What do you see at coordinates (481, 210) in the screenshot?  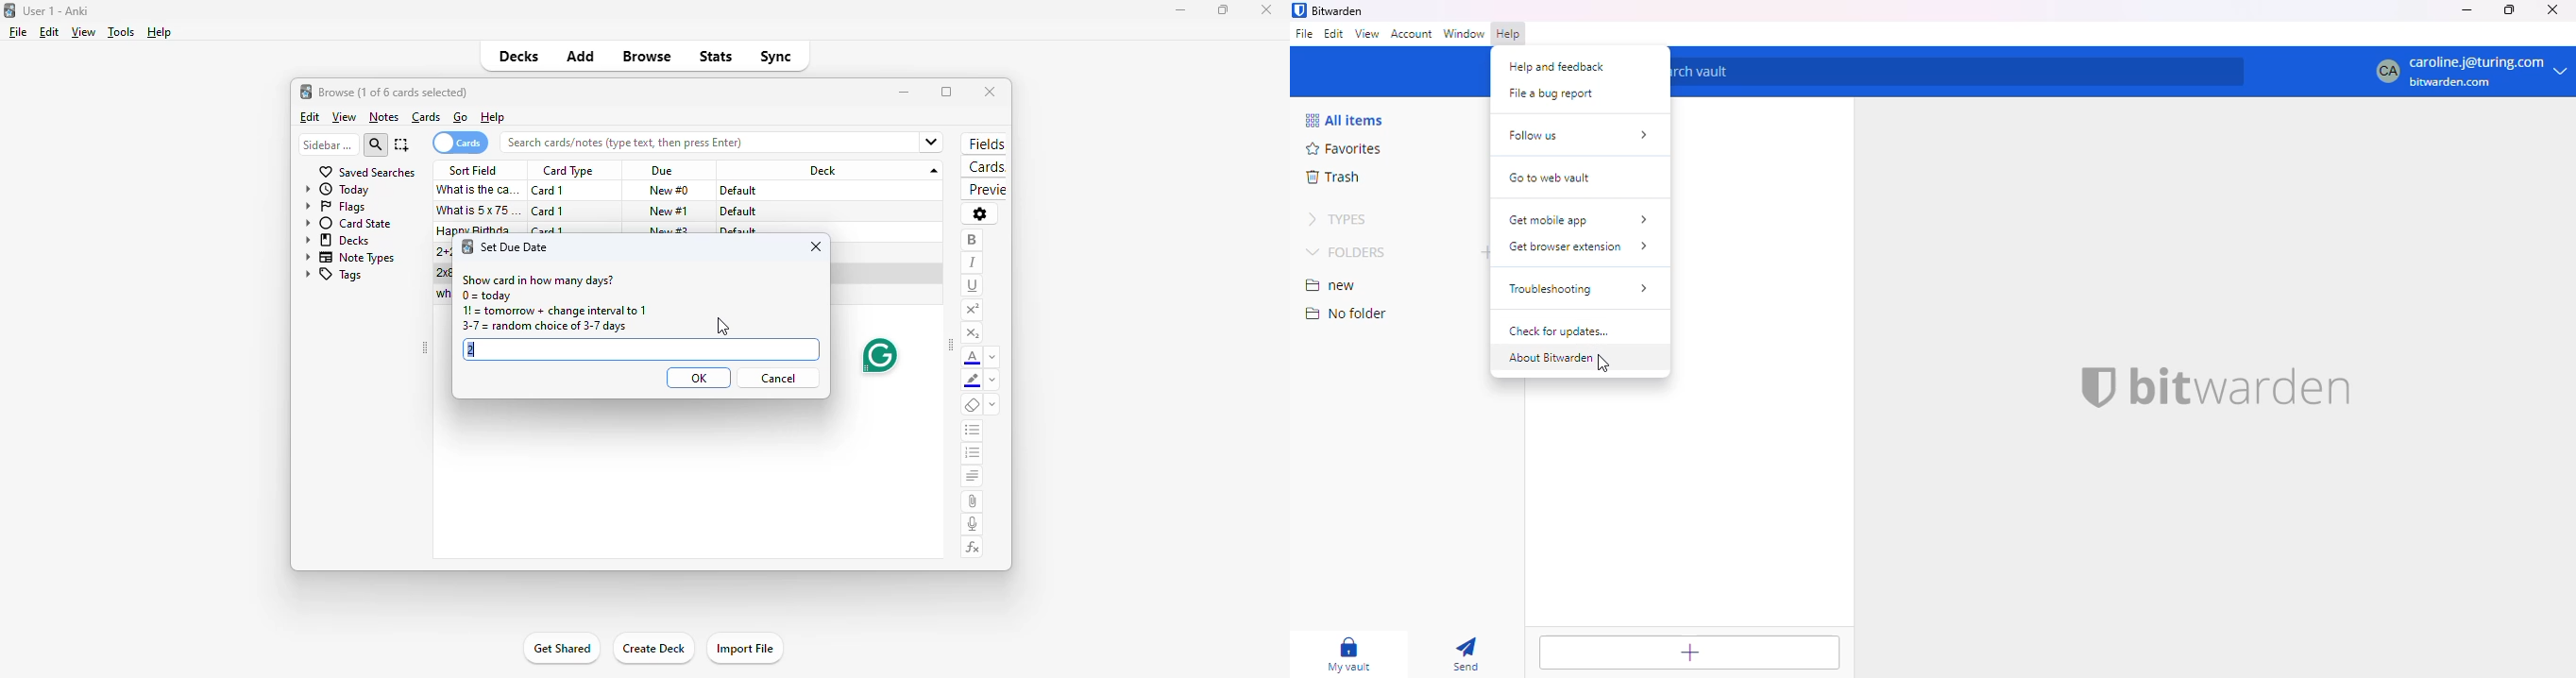 I see `what is 5x75=?` at bounding box center [481, 210].